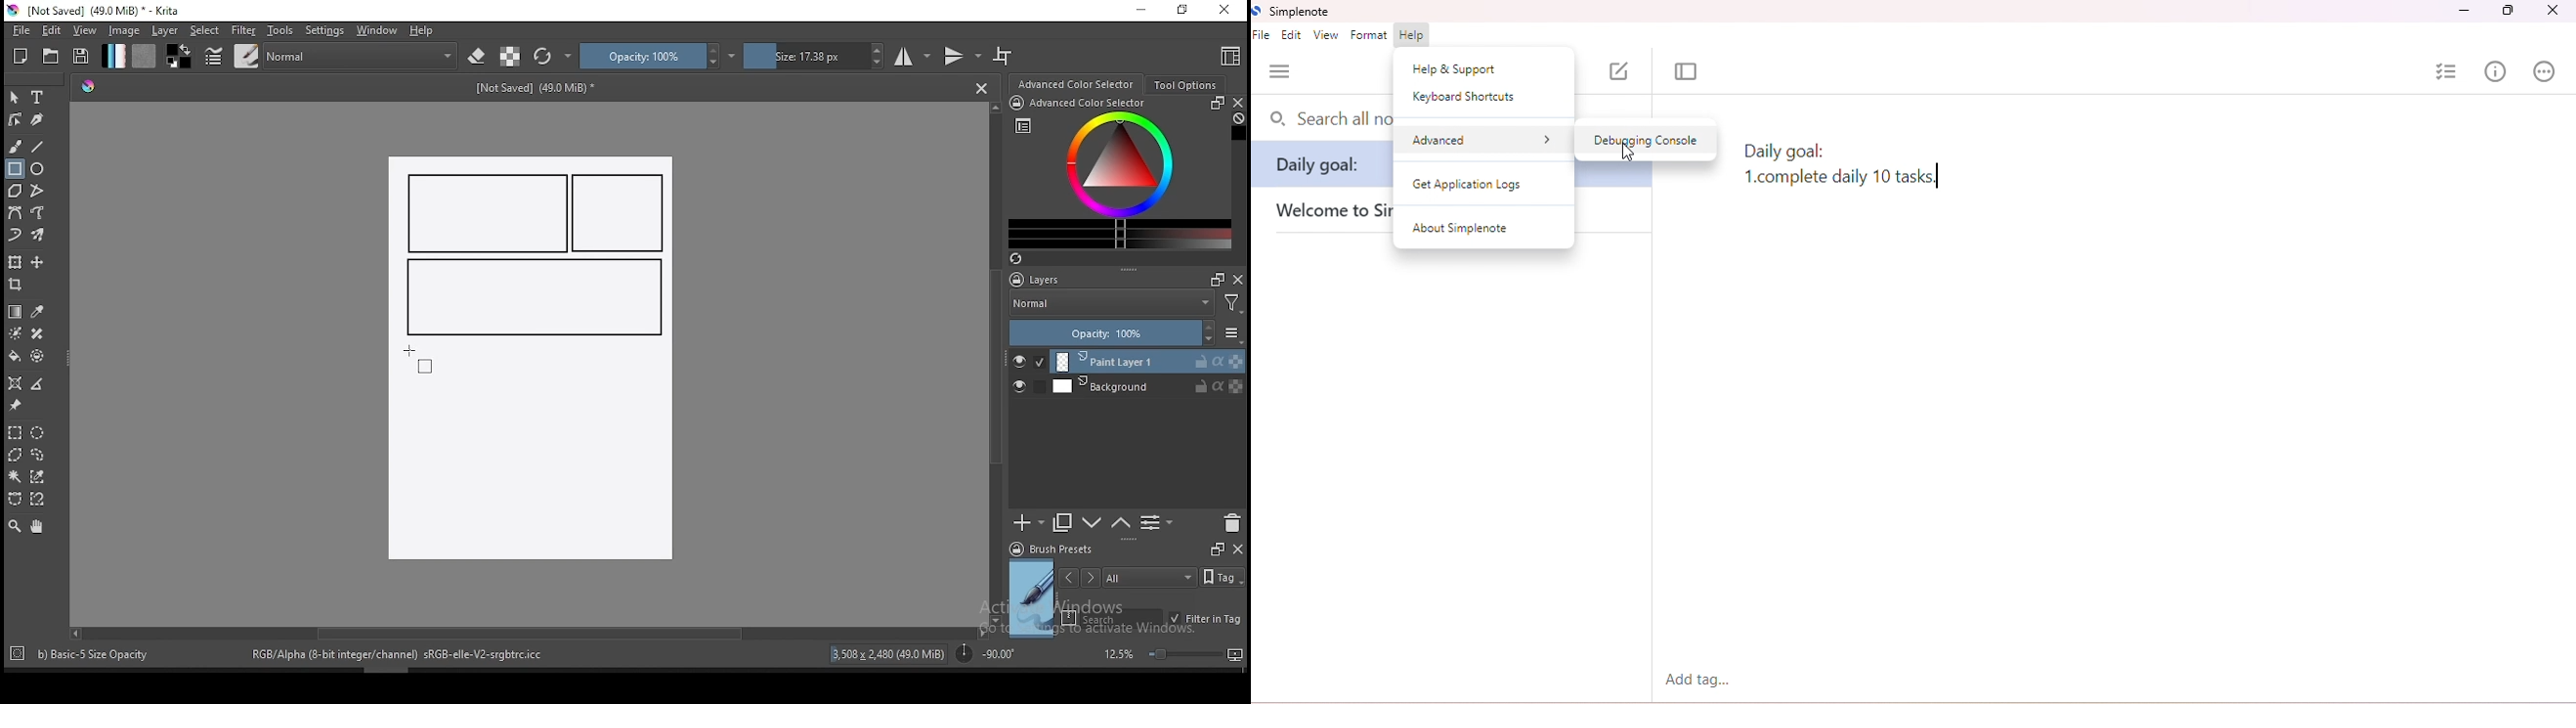 The image size is (2576, 728). I want to click on file, so click(1264, 36).